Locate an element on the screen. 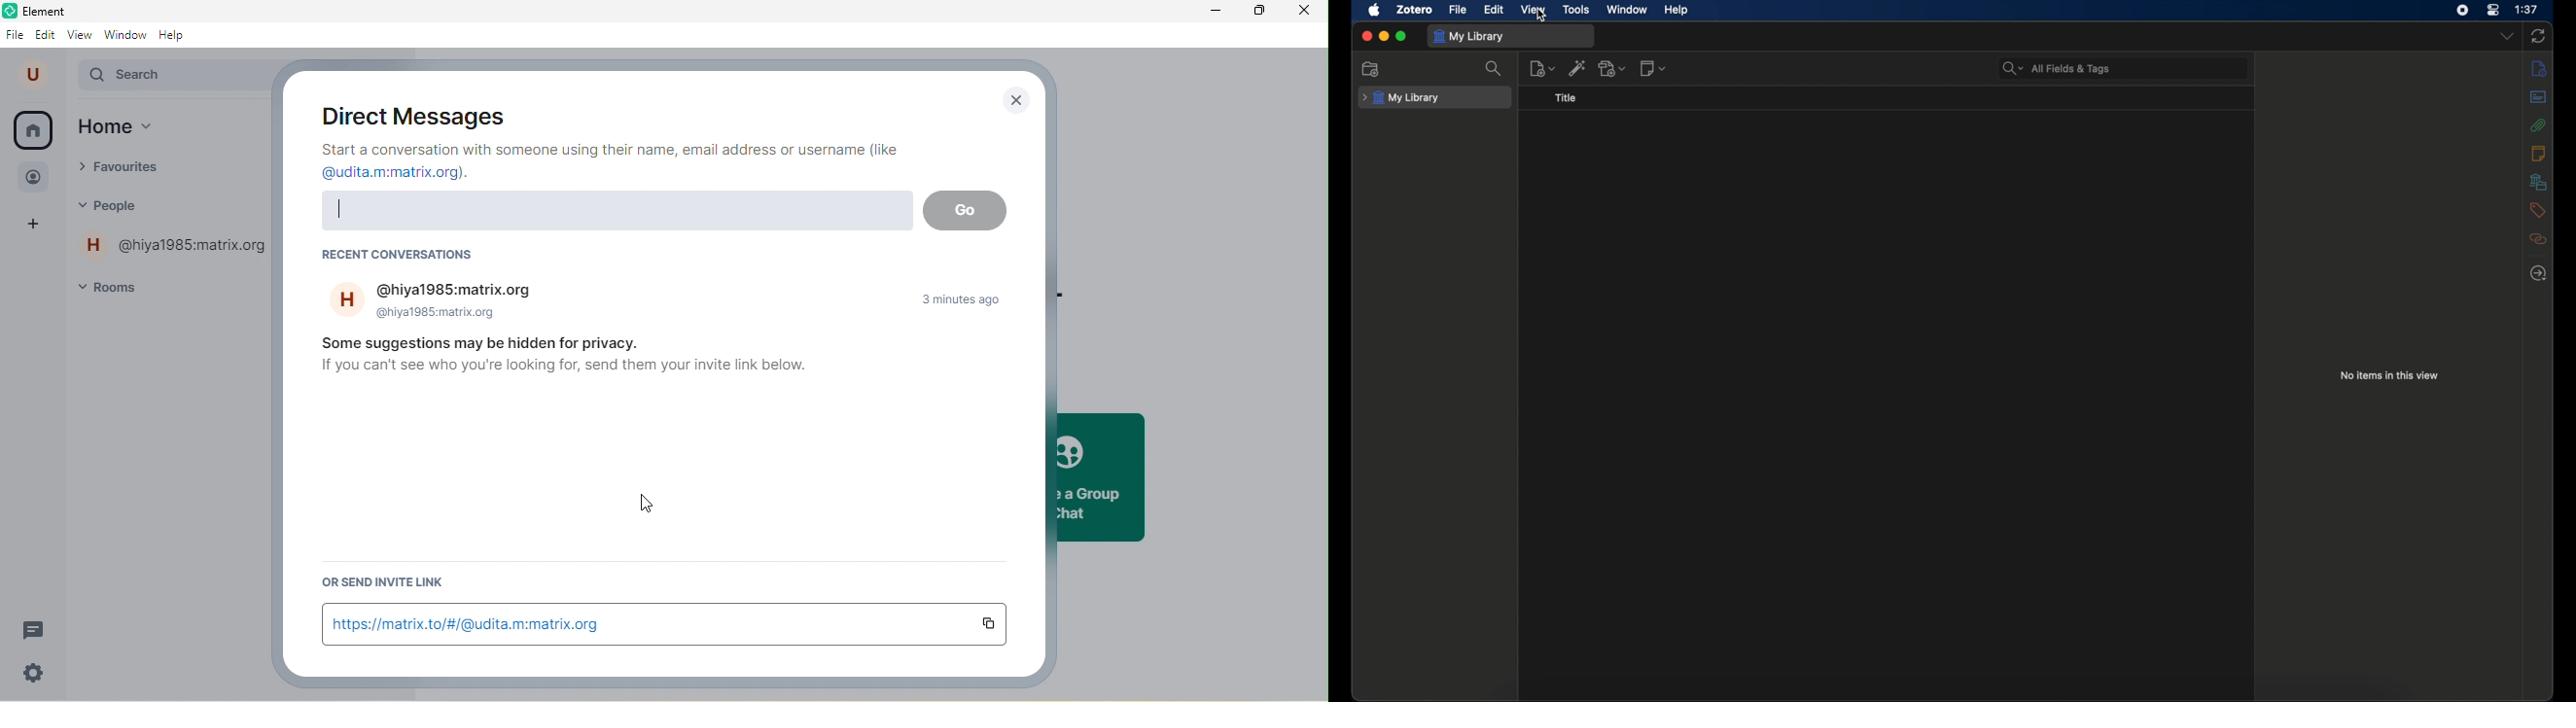 The height and width of the screenshot is (728, 2576). recent conversations is located at coordinates (395, 256).